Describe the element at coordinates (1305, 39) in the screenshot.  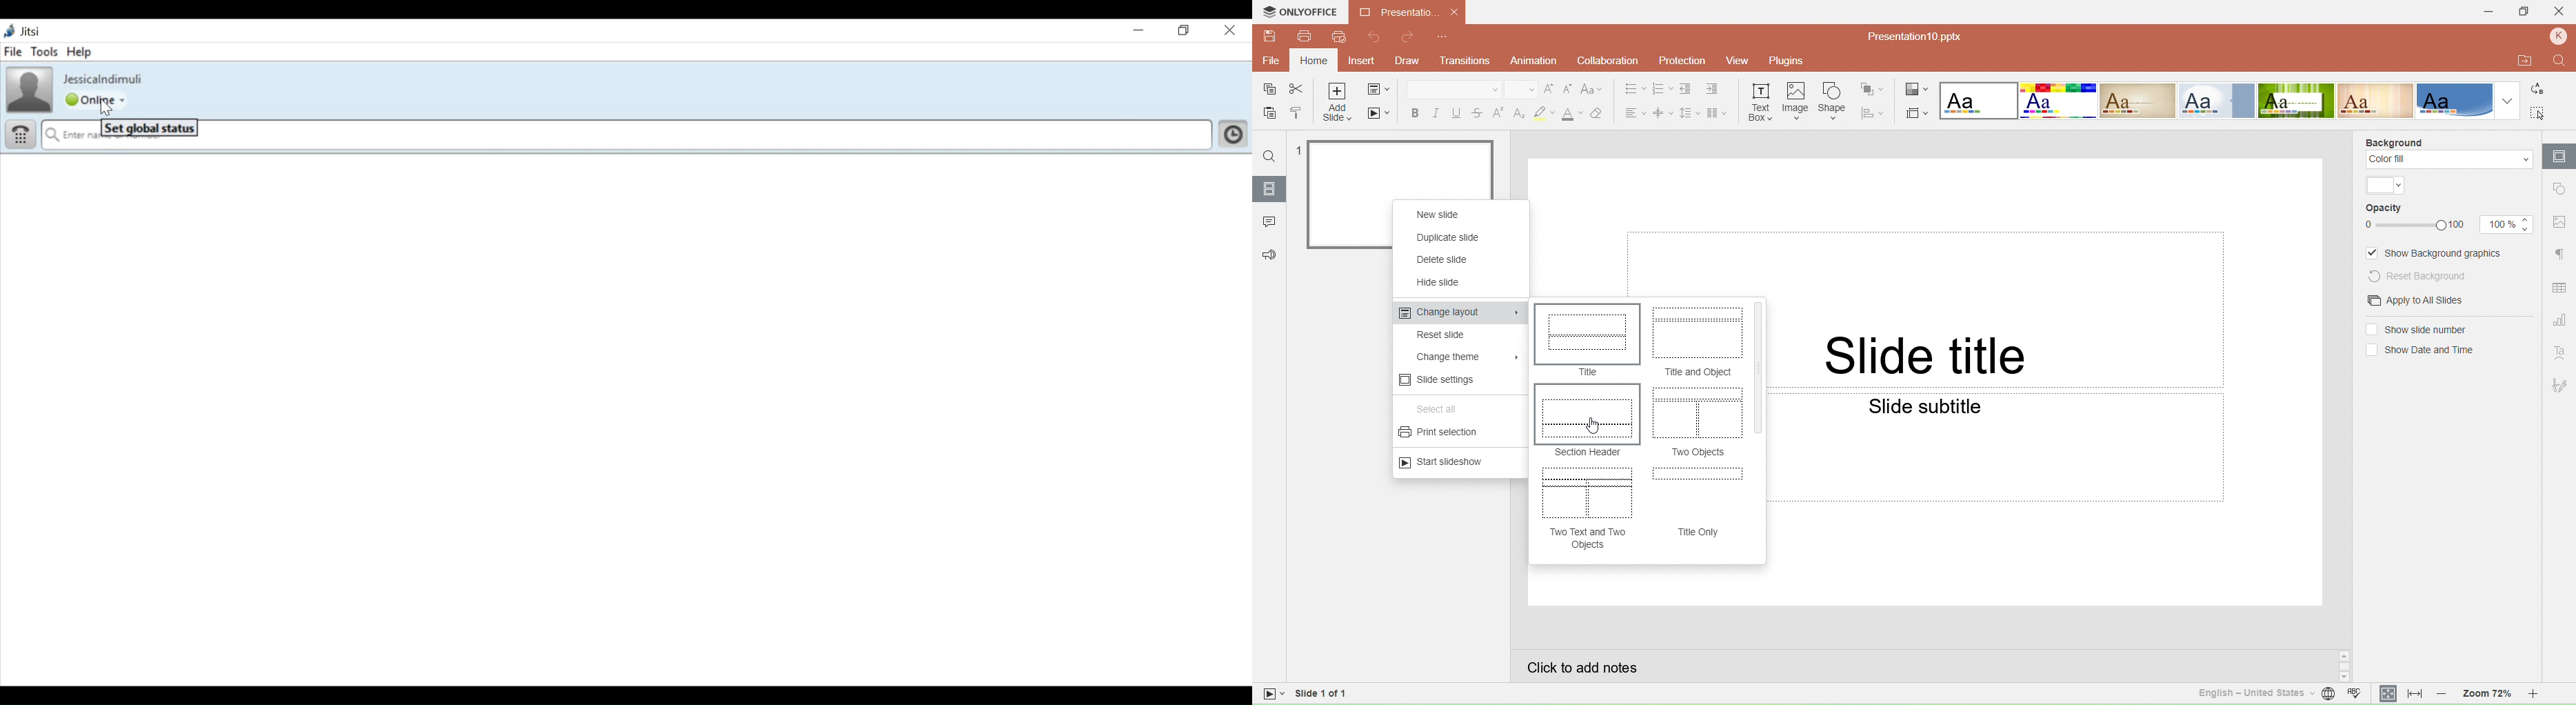
I see `Print file` at that location.